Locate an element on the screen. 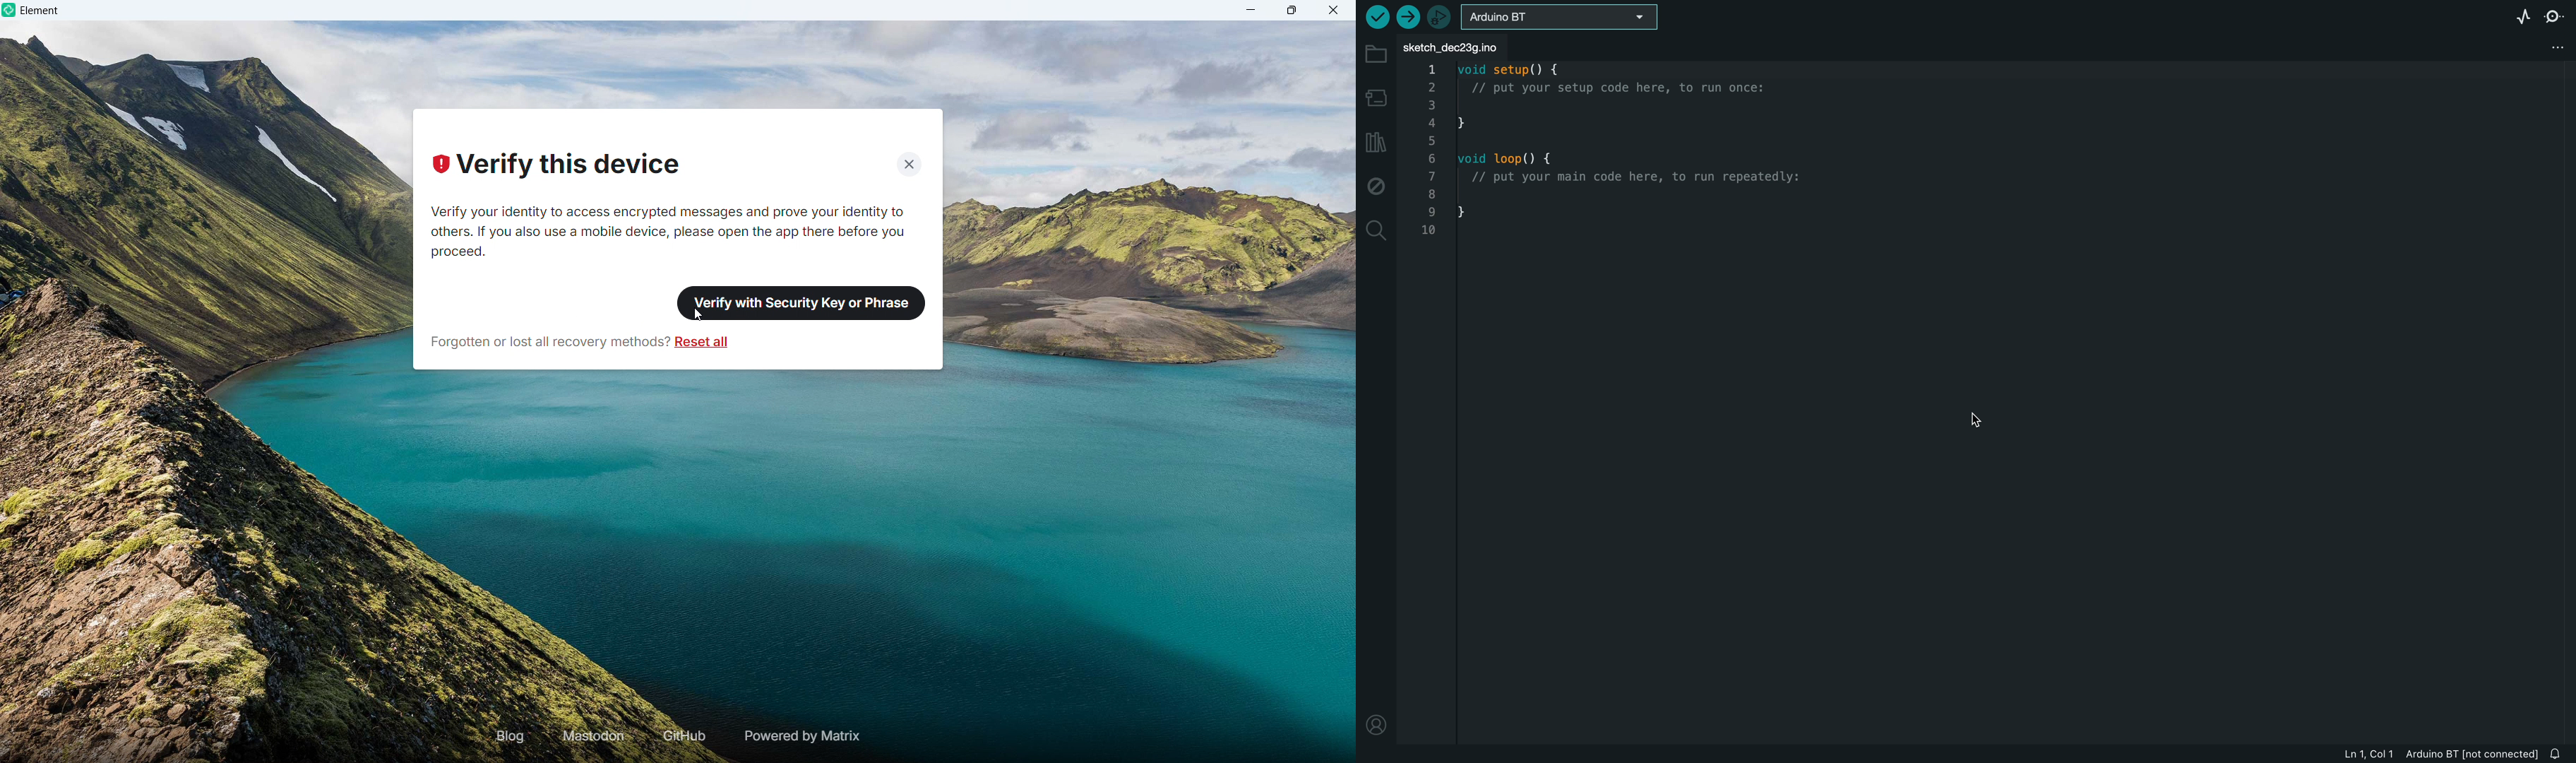 Image resolution: width=2576 pixels, height=784 pixels. cursor movement is located at coordinates (694, 317).